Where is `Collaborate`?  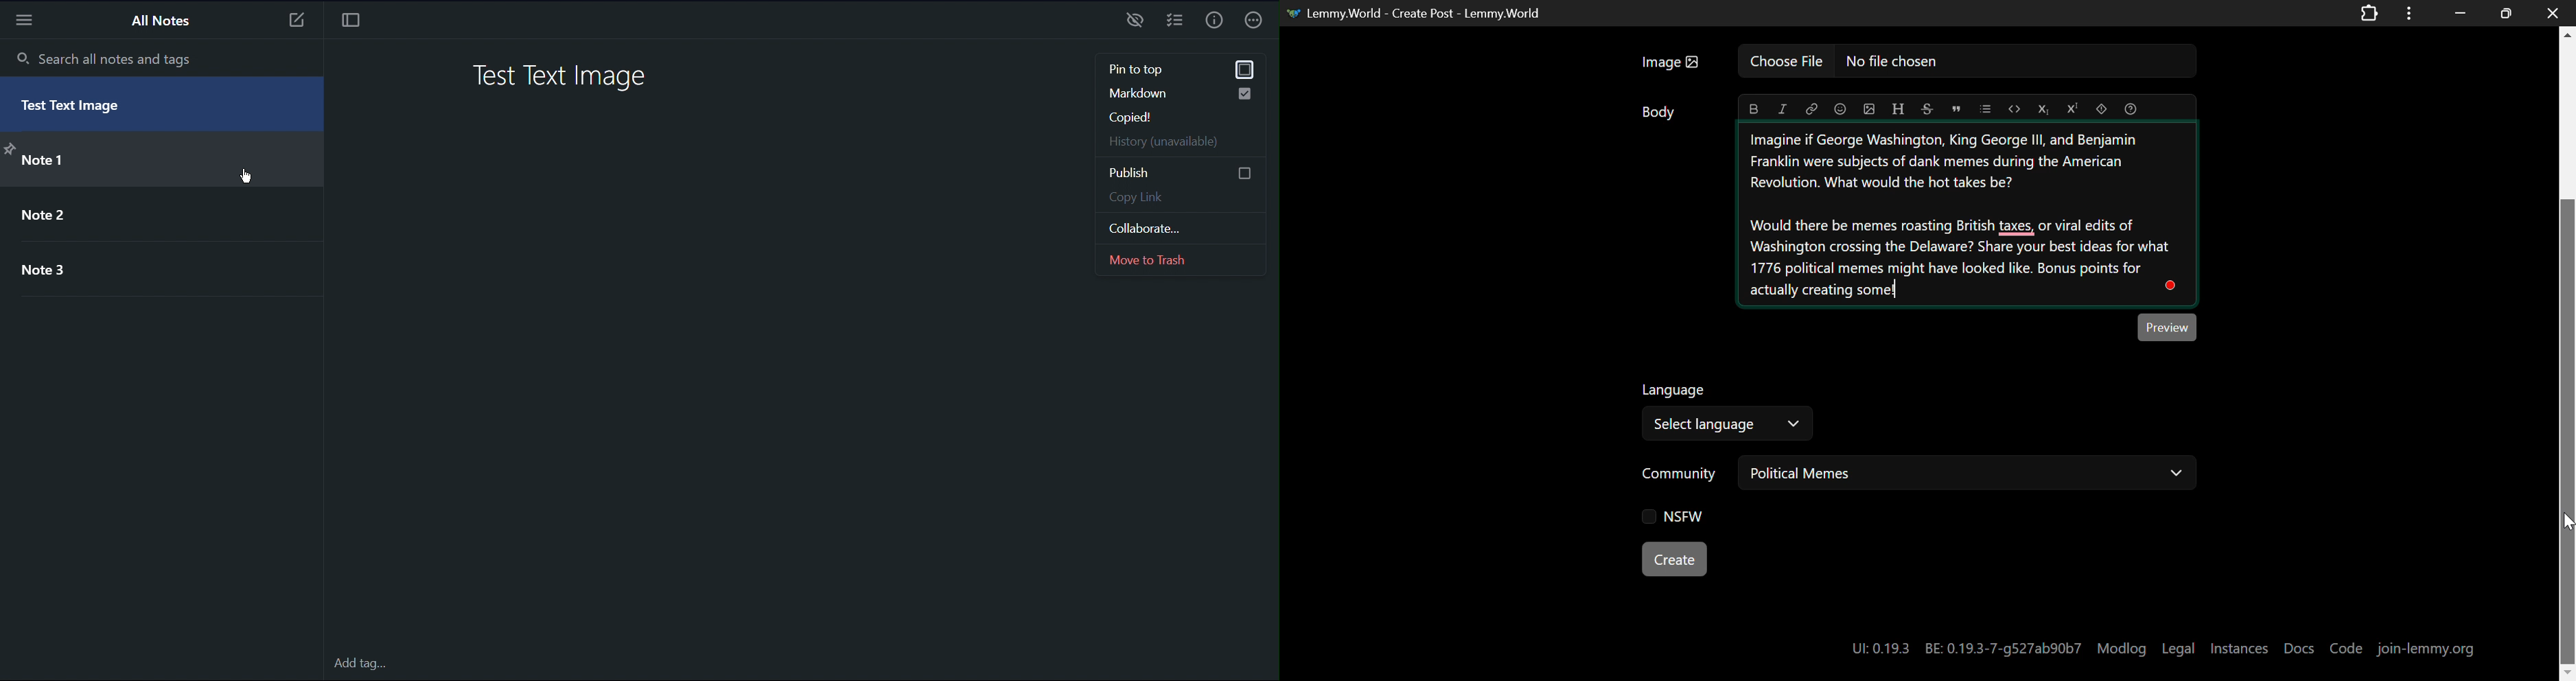 Collaborate is located at coordinates (1180, 230).